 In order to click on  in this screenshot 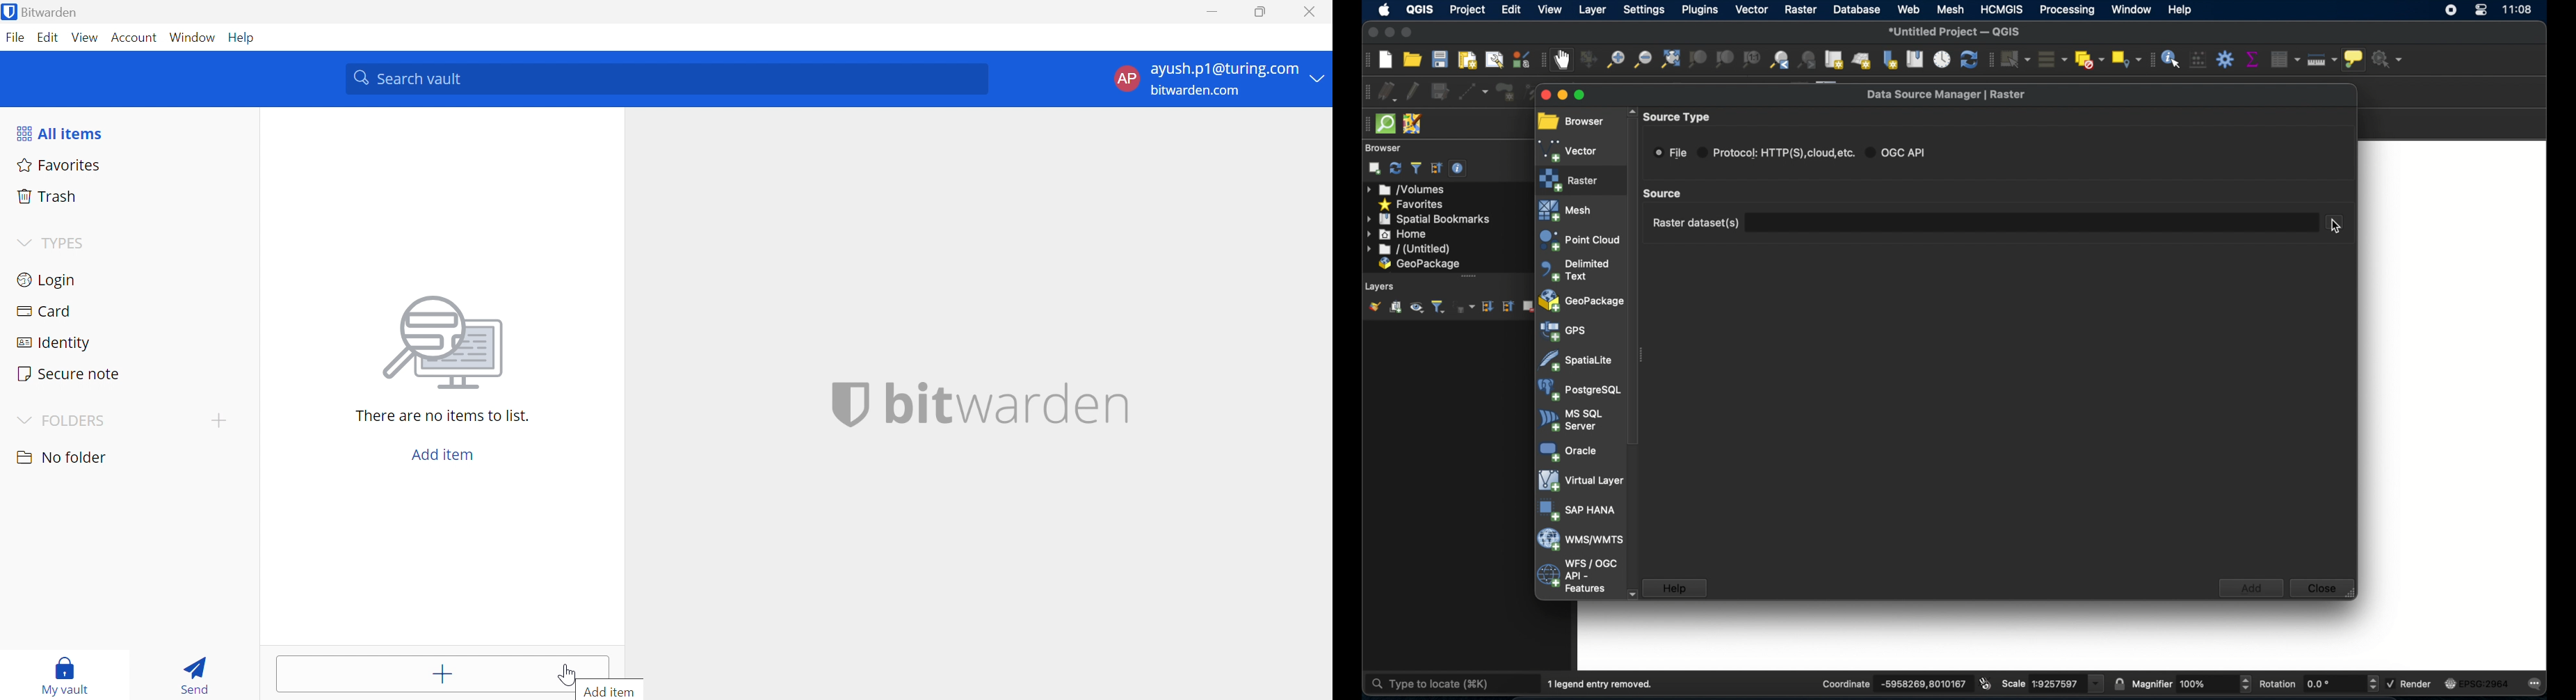, I will do `click(2197, 684)`.